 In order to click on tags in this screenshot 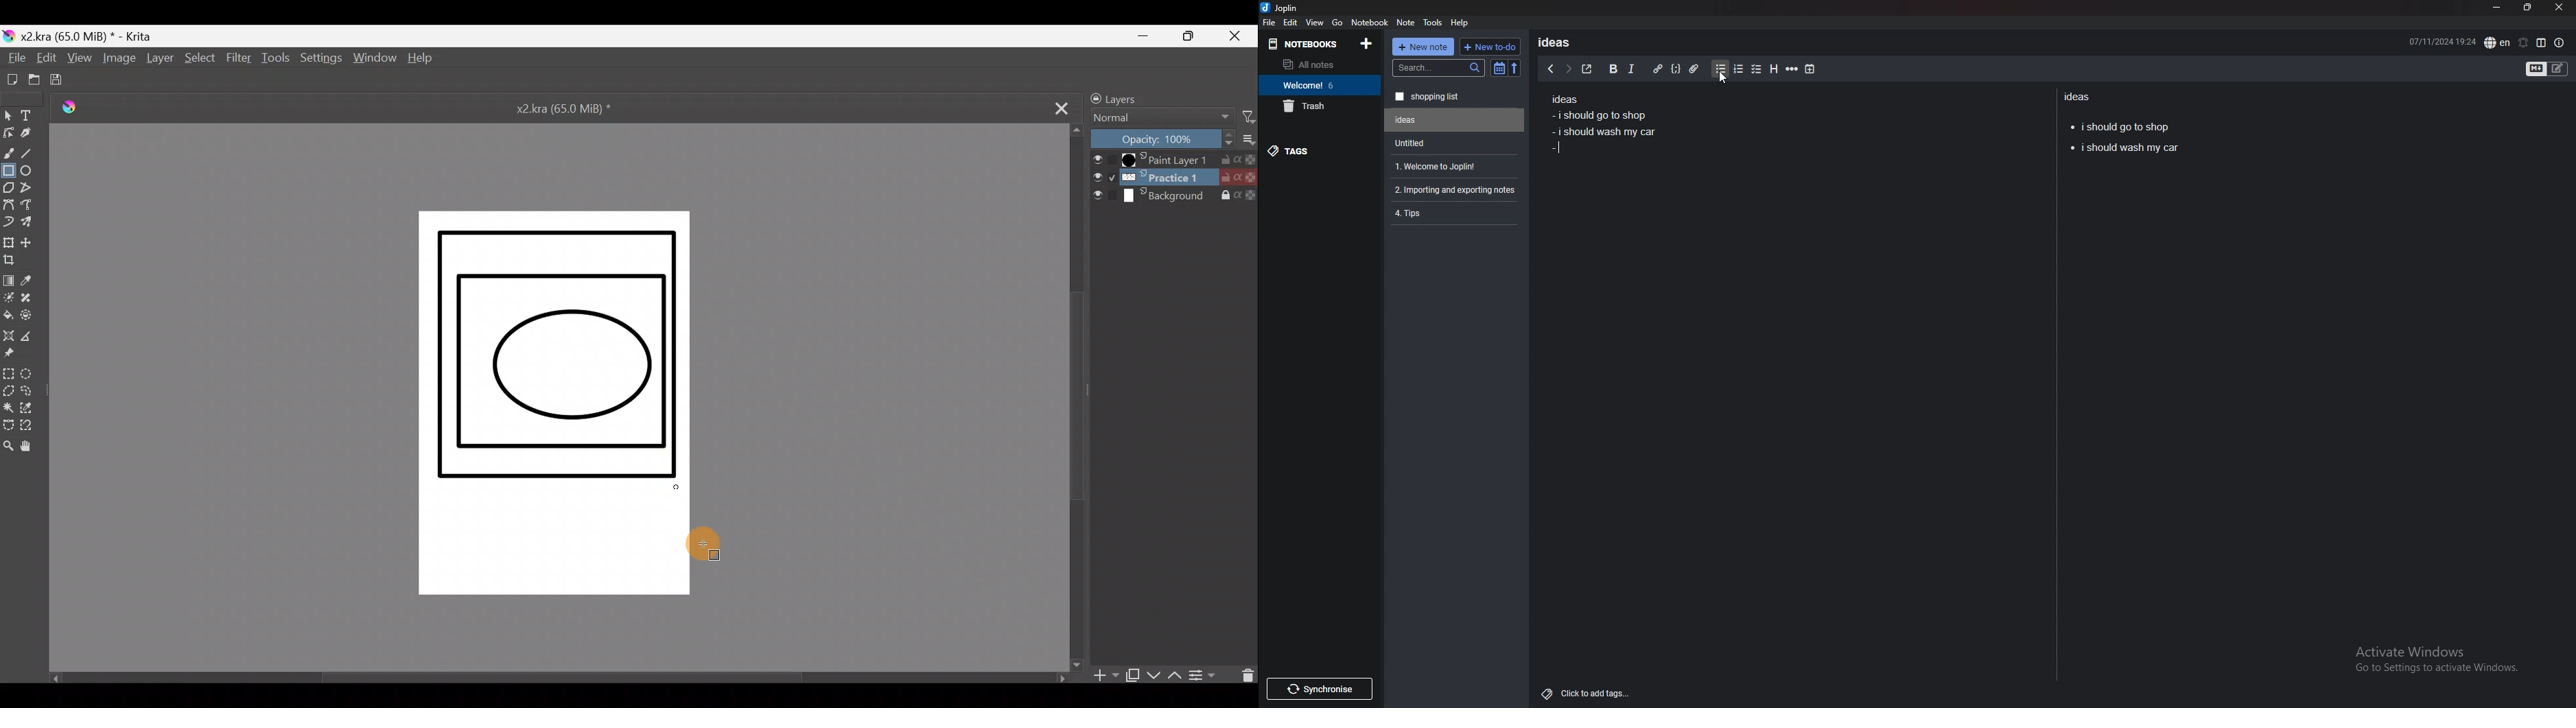, I will do `click(1320, 150)`.